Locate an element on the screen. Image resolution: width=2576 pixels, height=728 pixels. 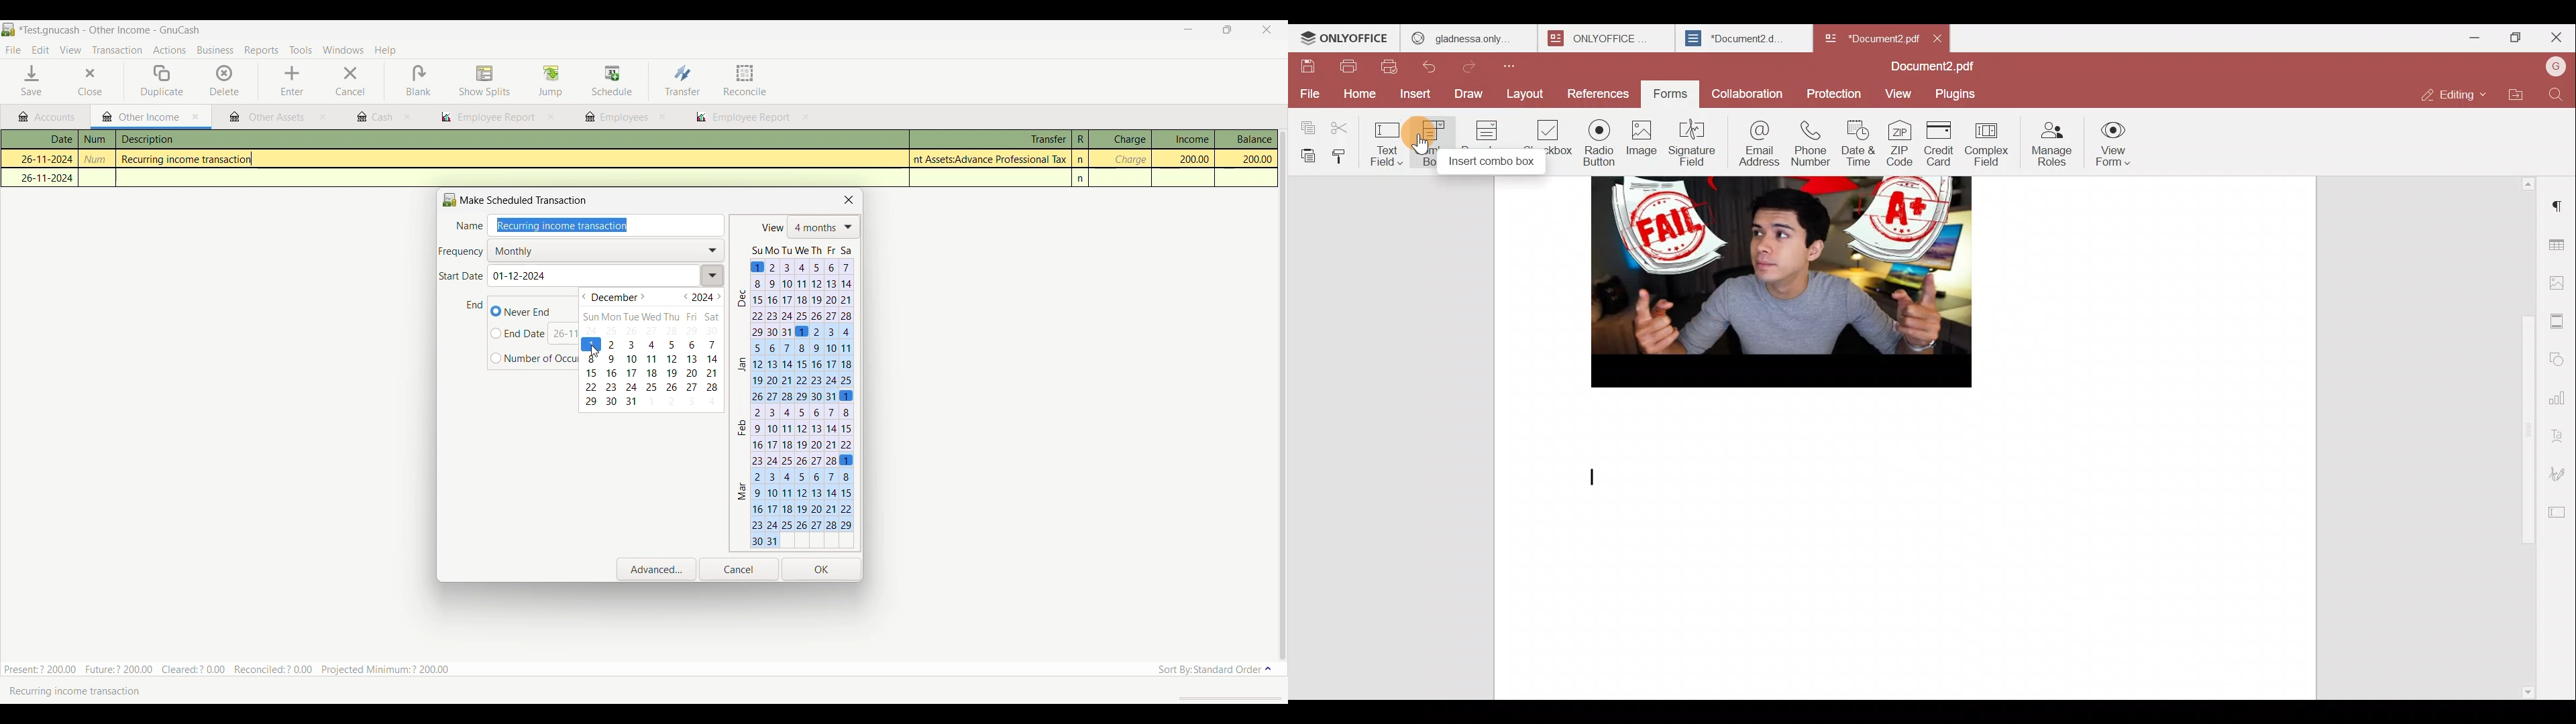
Shapes settings is located at coordinates (2561, 357).